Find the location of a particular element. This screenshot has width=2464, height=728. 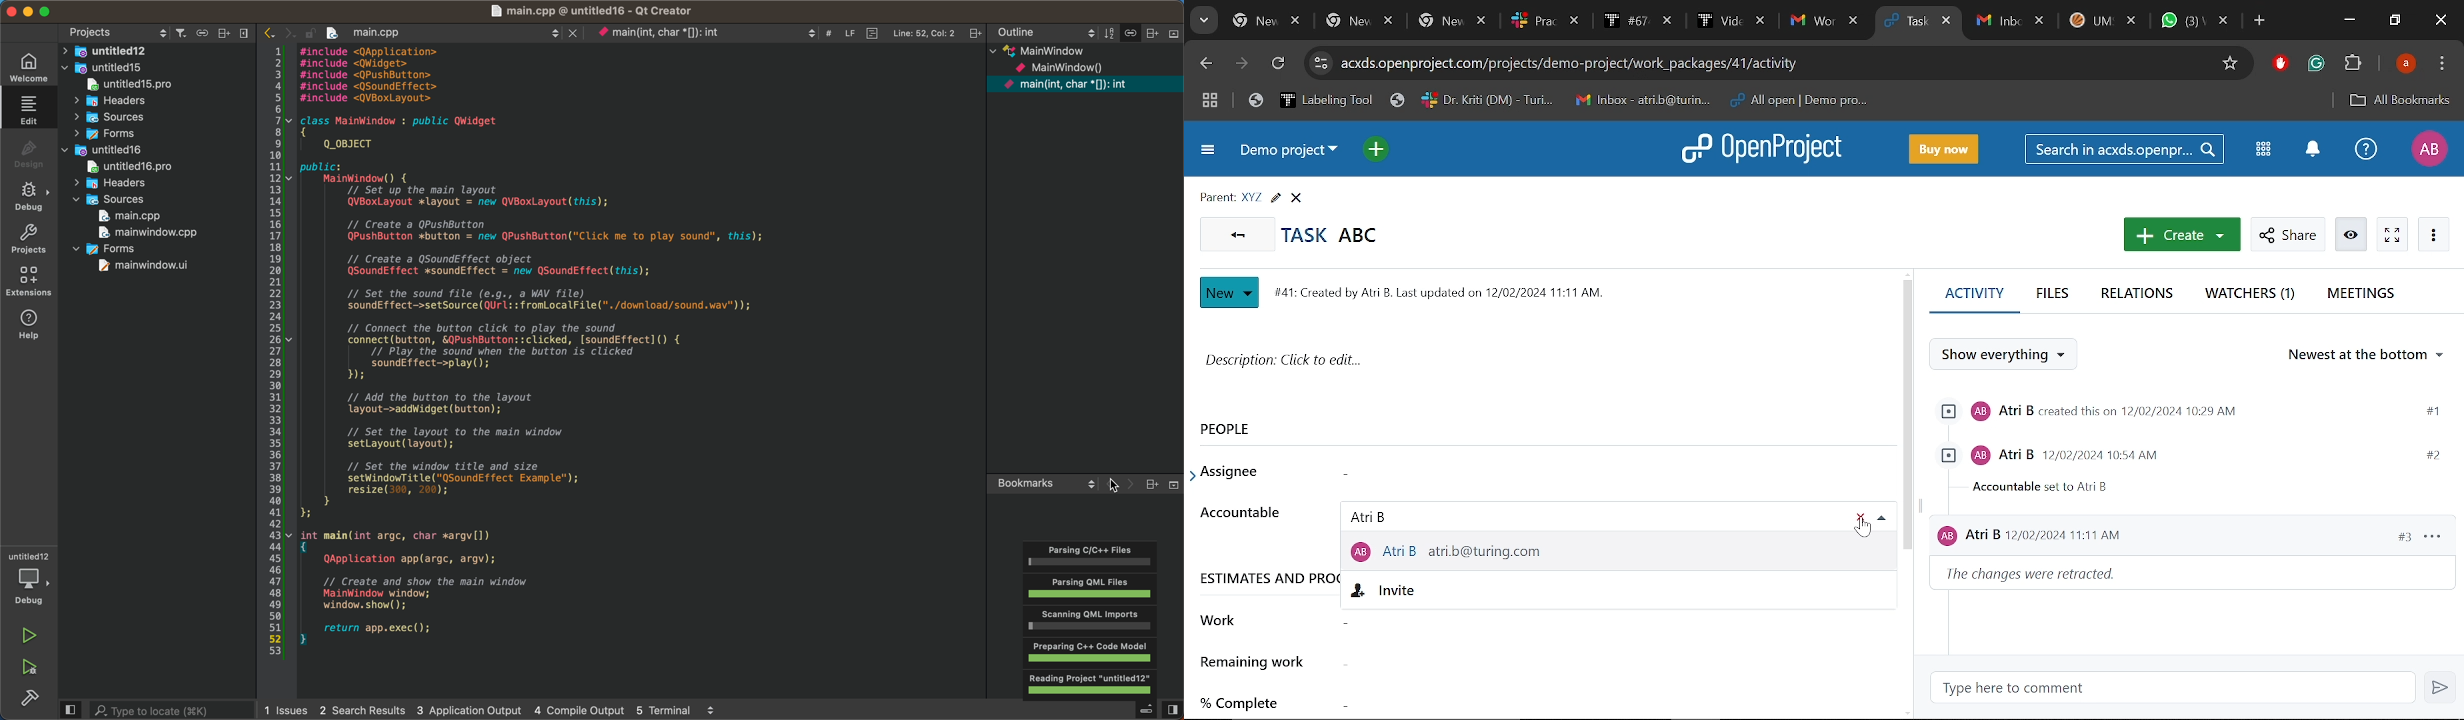

send is located at coordinates (2442, 689).